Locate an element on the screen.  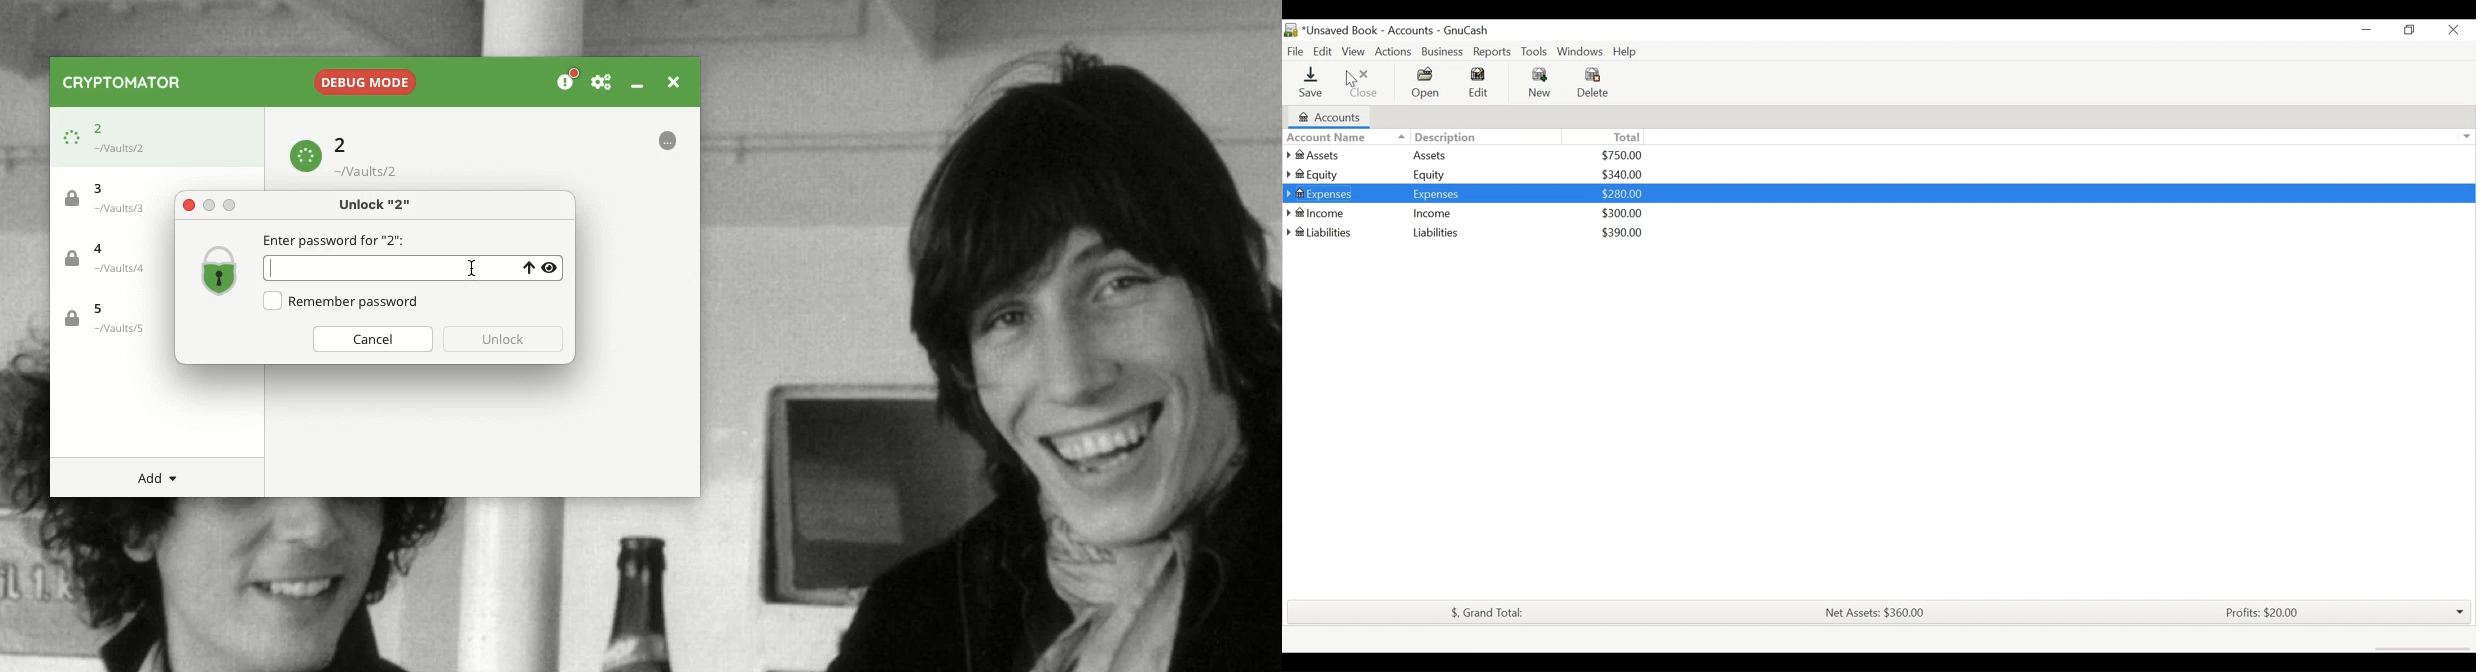
GnuCash is located at coordinates (1469, 32).